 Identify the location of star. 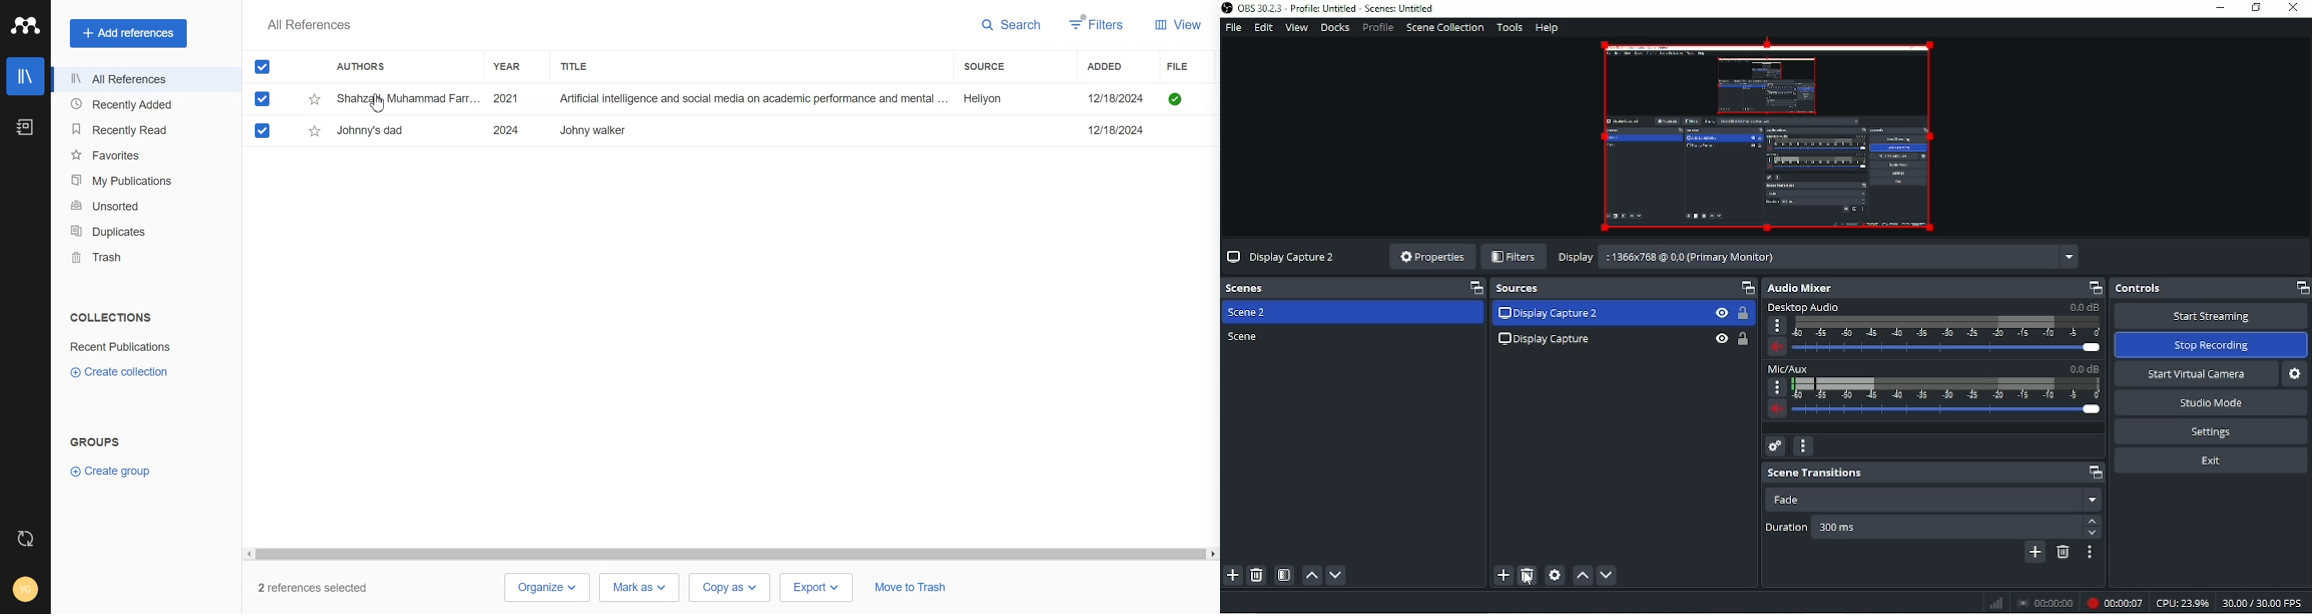
(315, 131).